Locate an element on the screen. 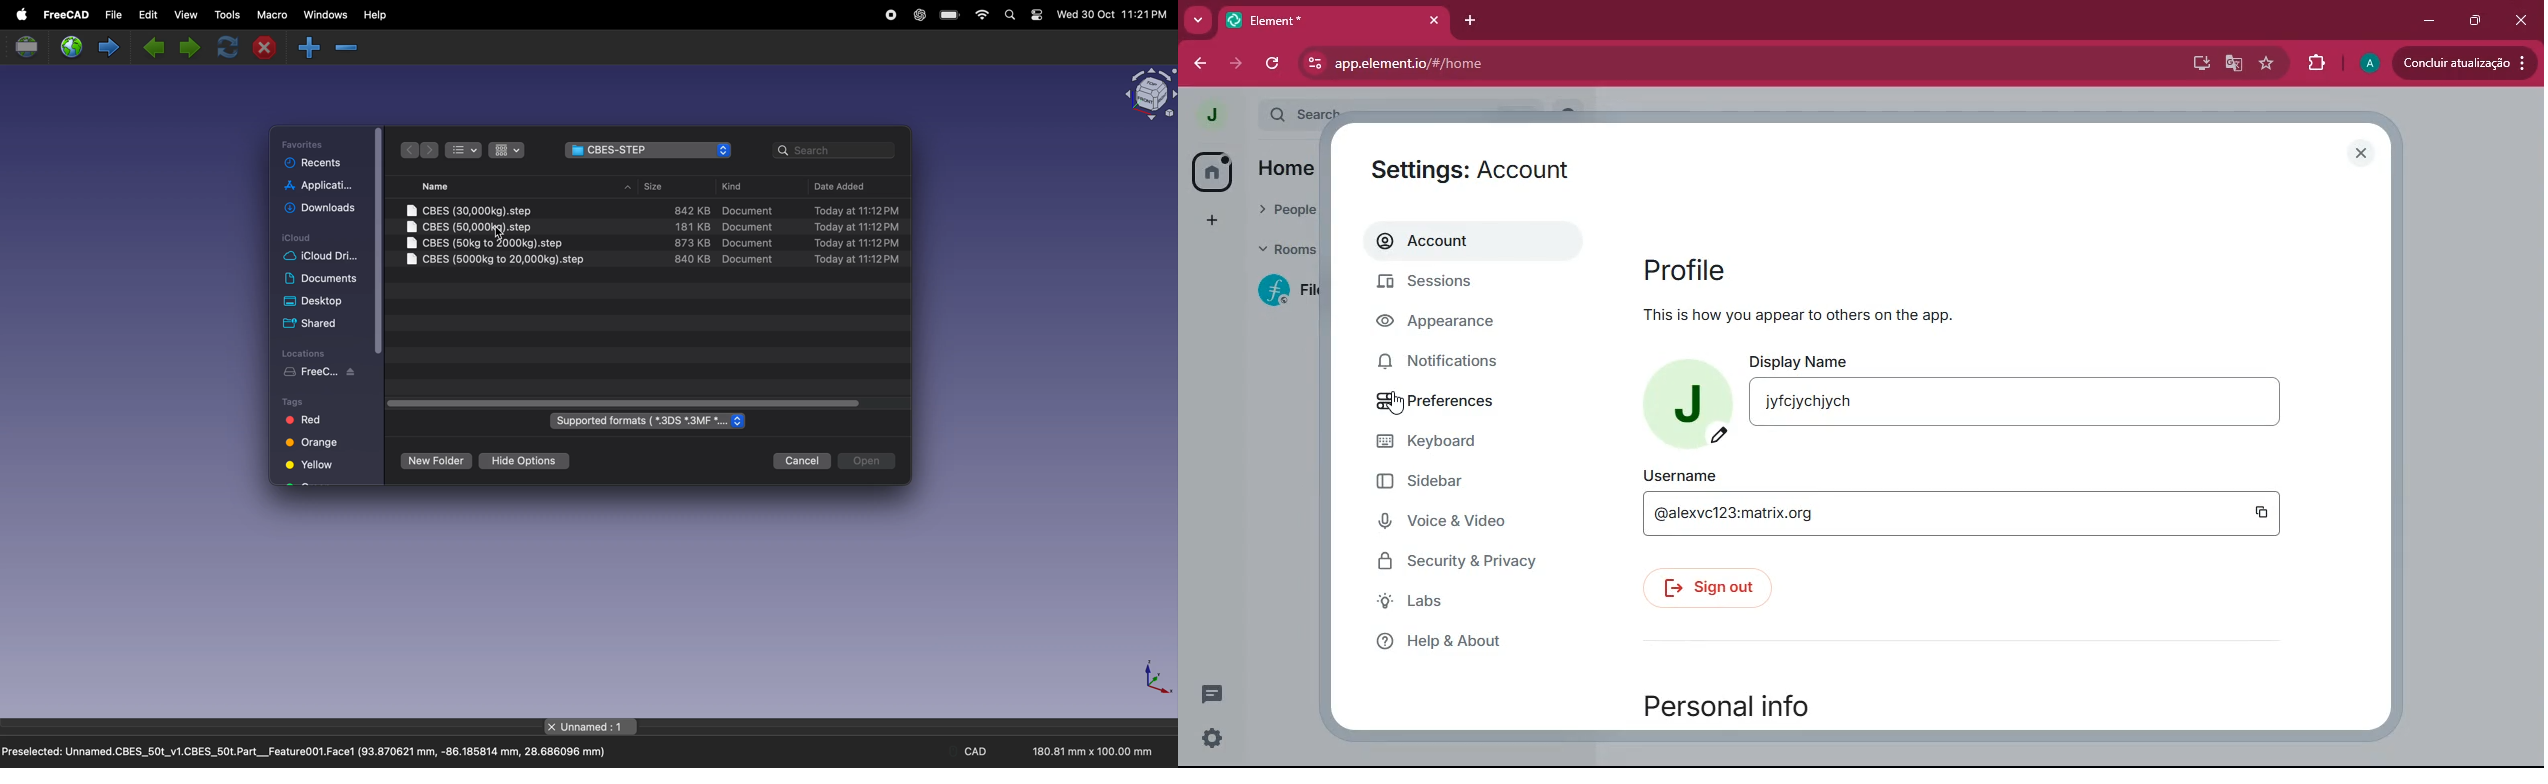 The image size is (2548, 784). desktop is located at coordinates (2197, 63).